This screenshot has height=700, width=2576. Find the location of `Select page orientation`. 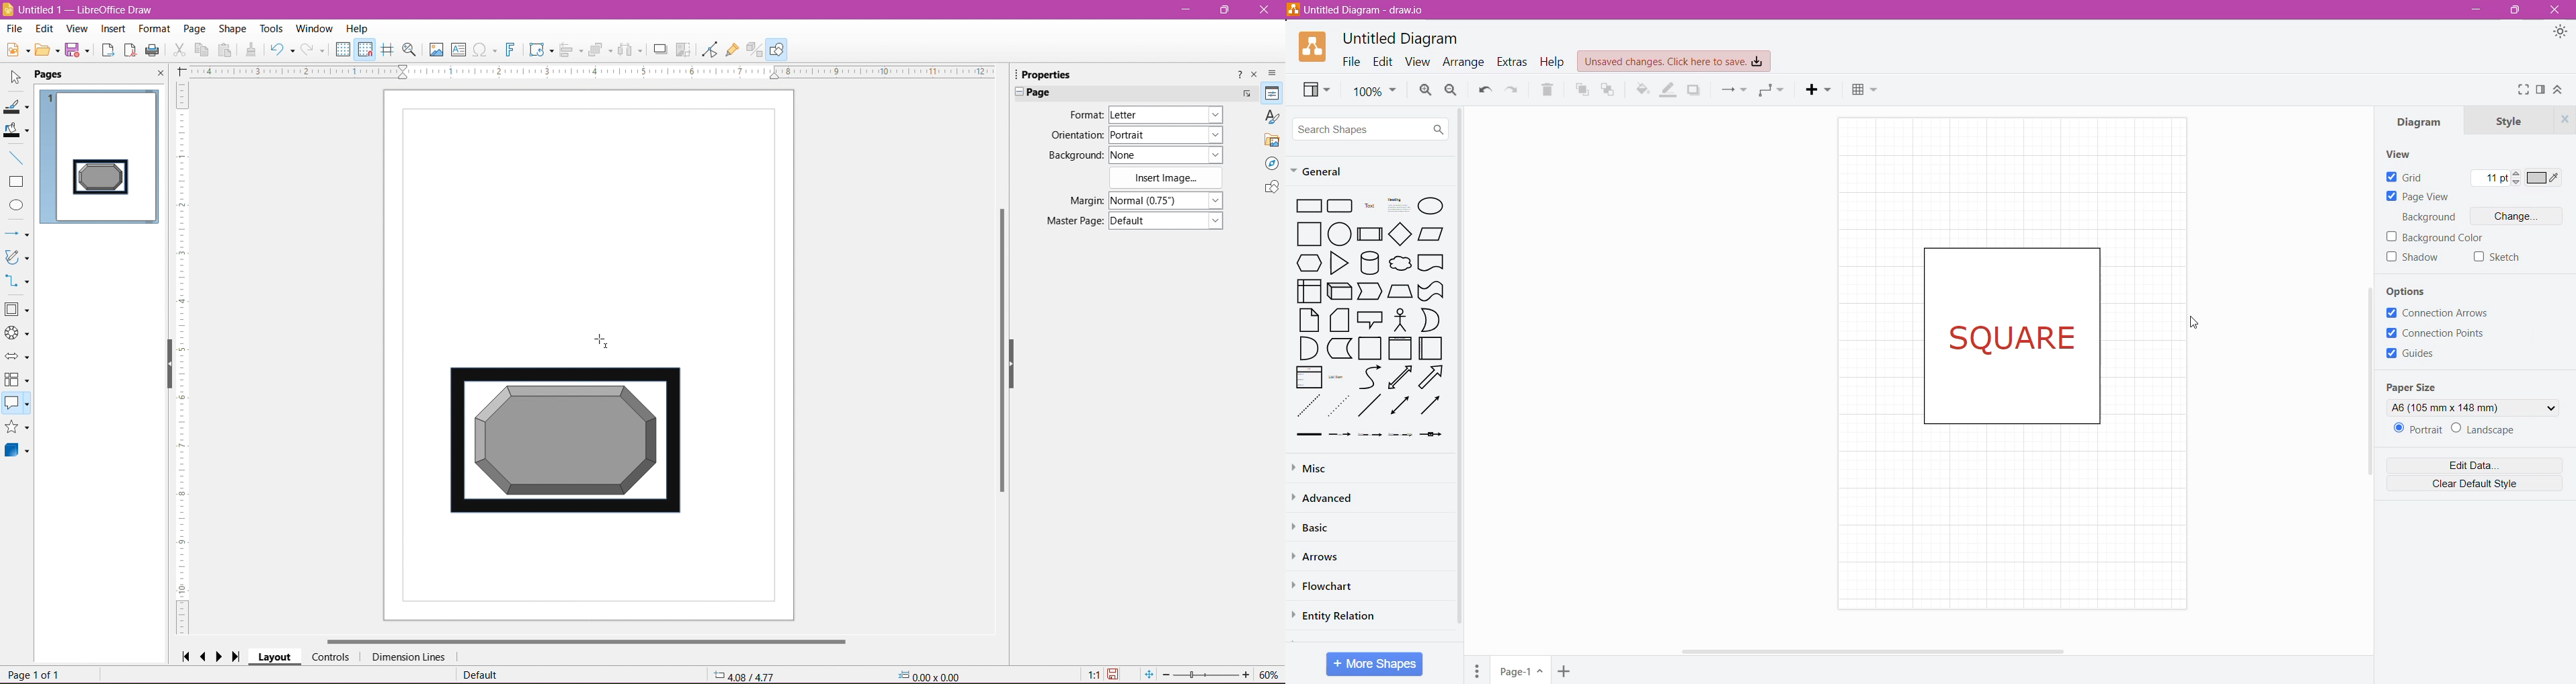

Select page orientation is located at coordinates (1168, 134).